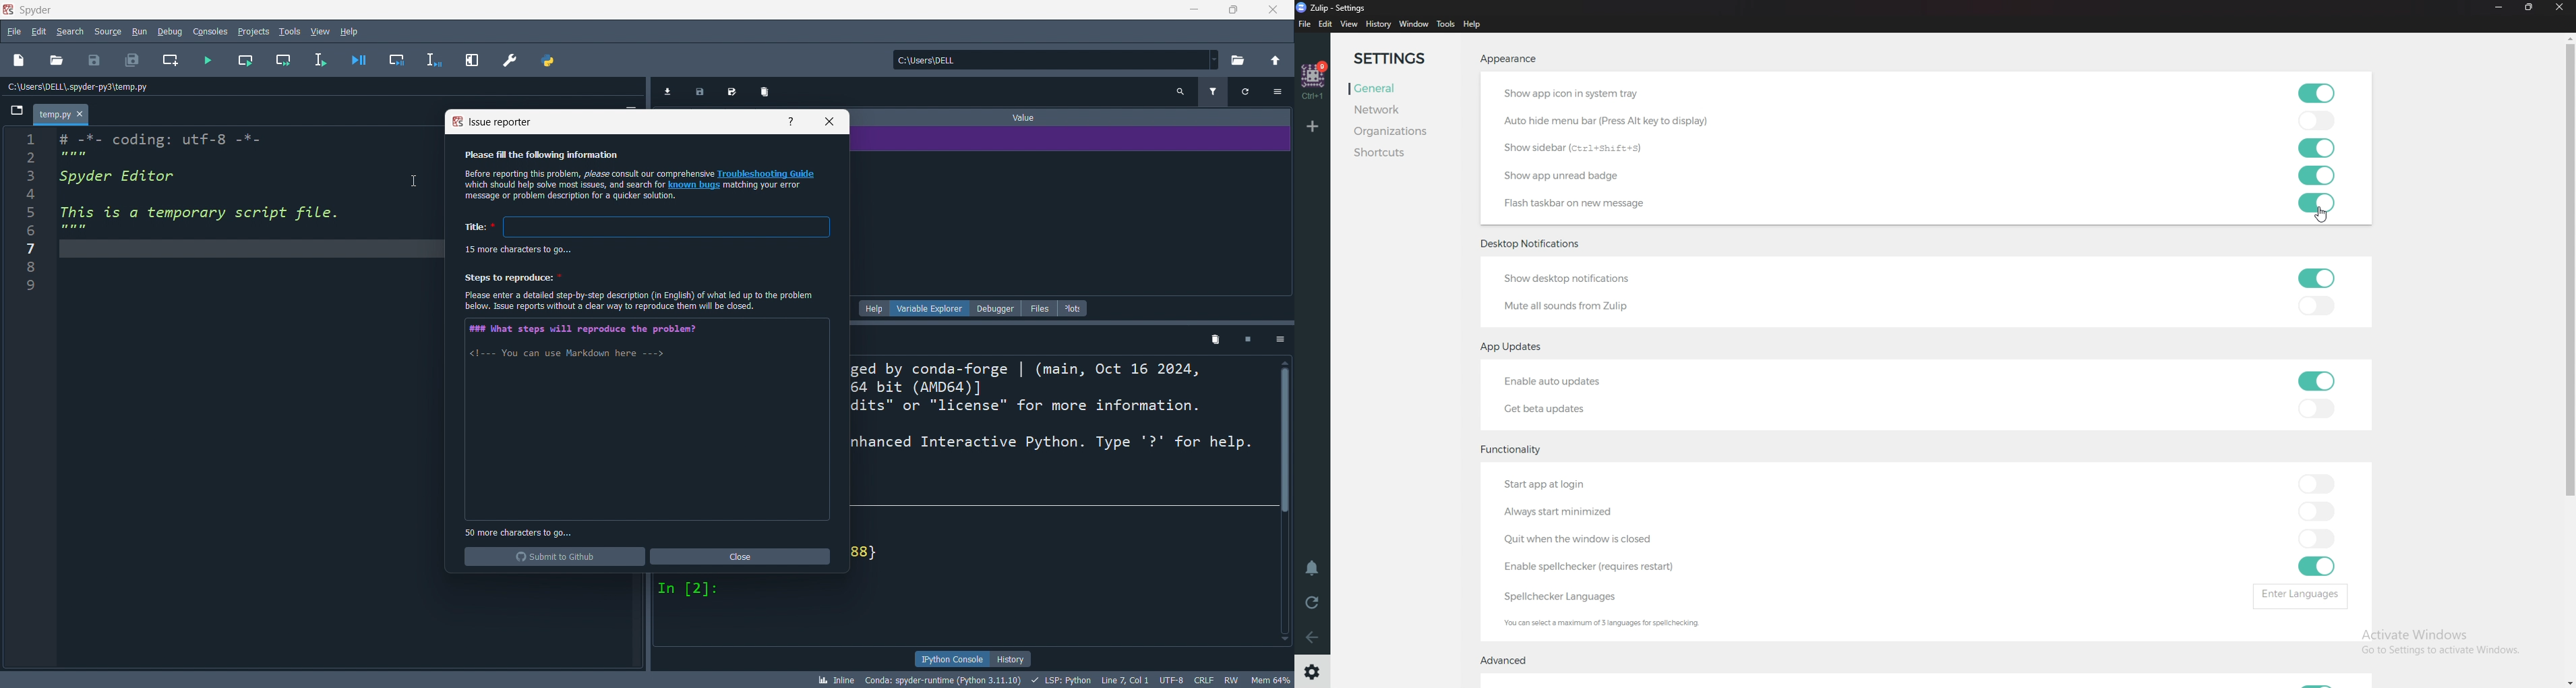 The height and width of the screenshot is (700, 2576). Describe the element at coordinates (1576, 281) in the screenshot. I see `show desktop notifications` at that location.